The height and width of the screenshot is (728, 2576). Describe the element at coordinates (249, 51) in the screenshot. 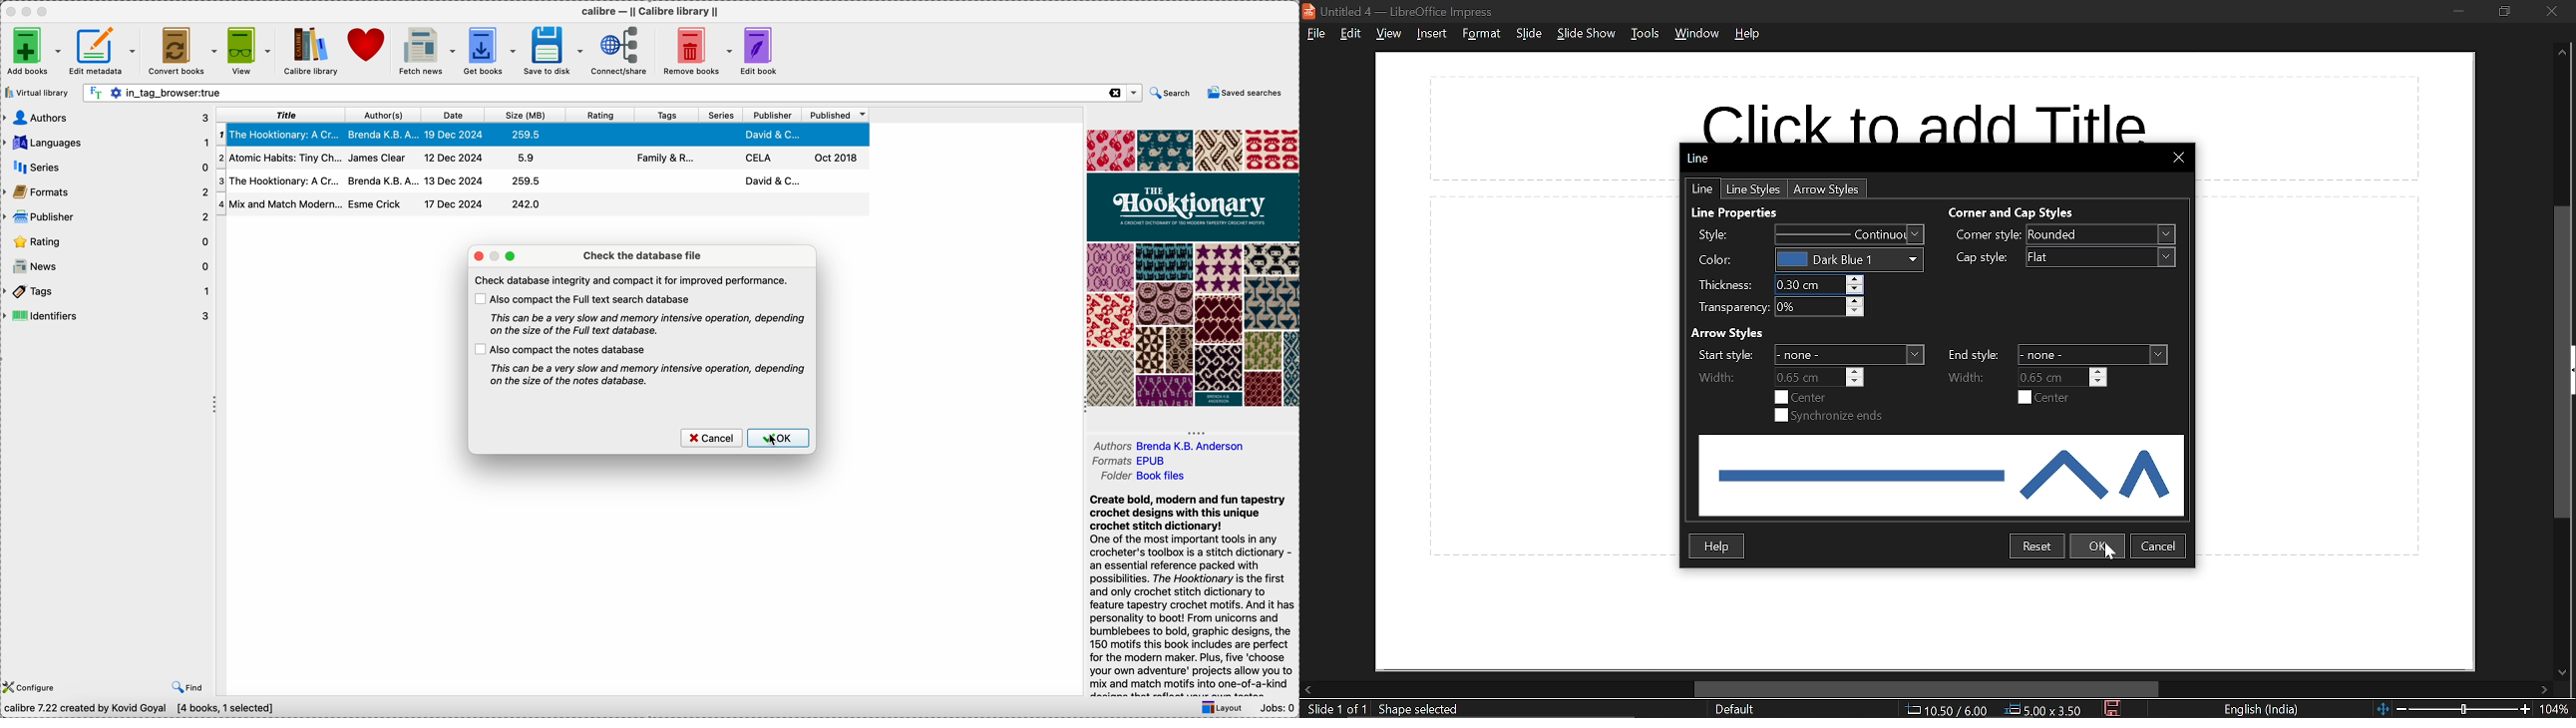

I see `view` at that location.